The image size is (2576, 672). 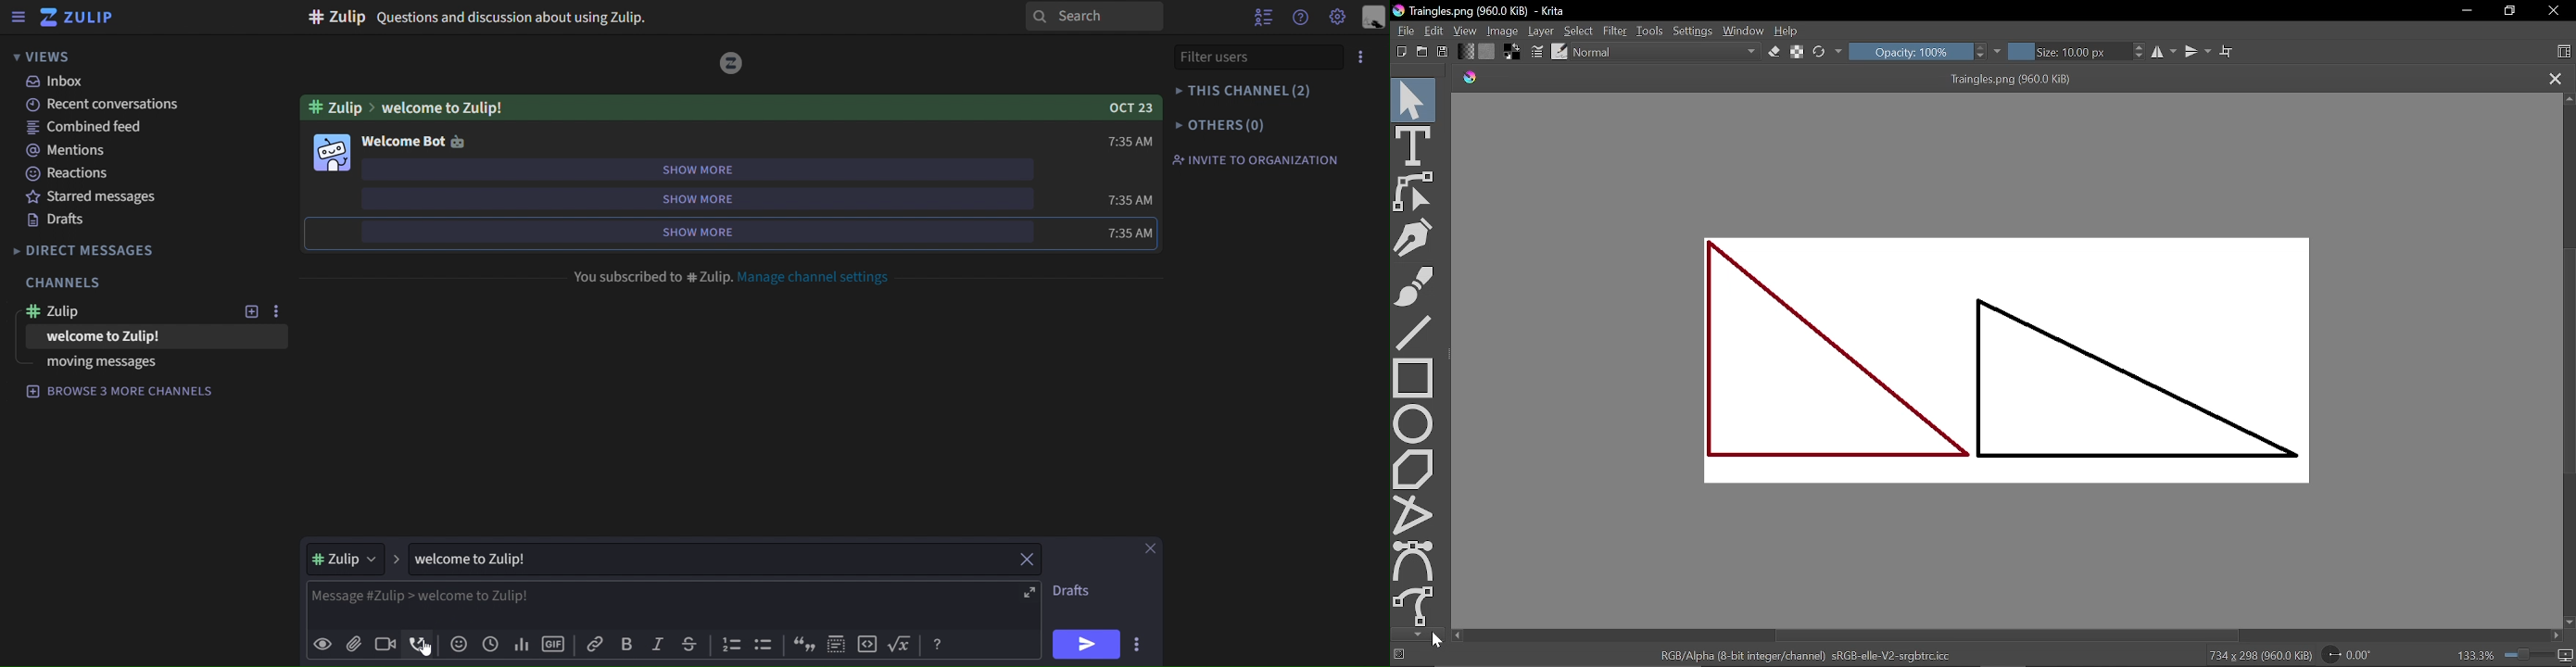 What do you see at coordinates (2474, 657) in the screenshot?
I see `133.3%` at bounding box center [2474, 657].